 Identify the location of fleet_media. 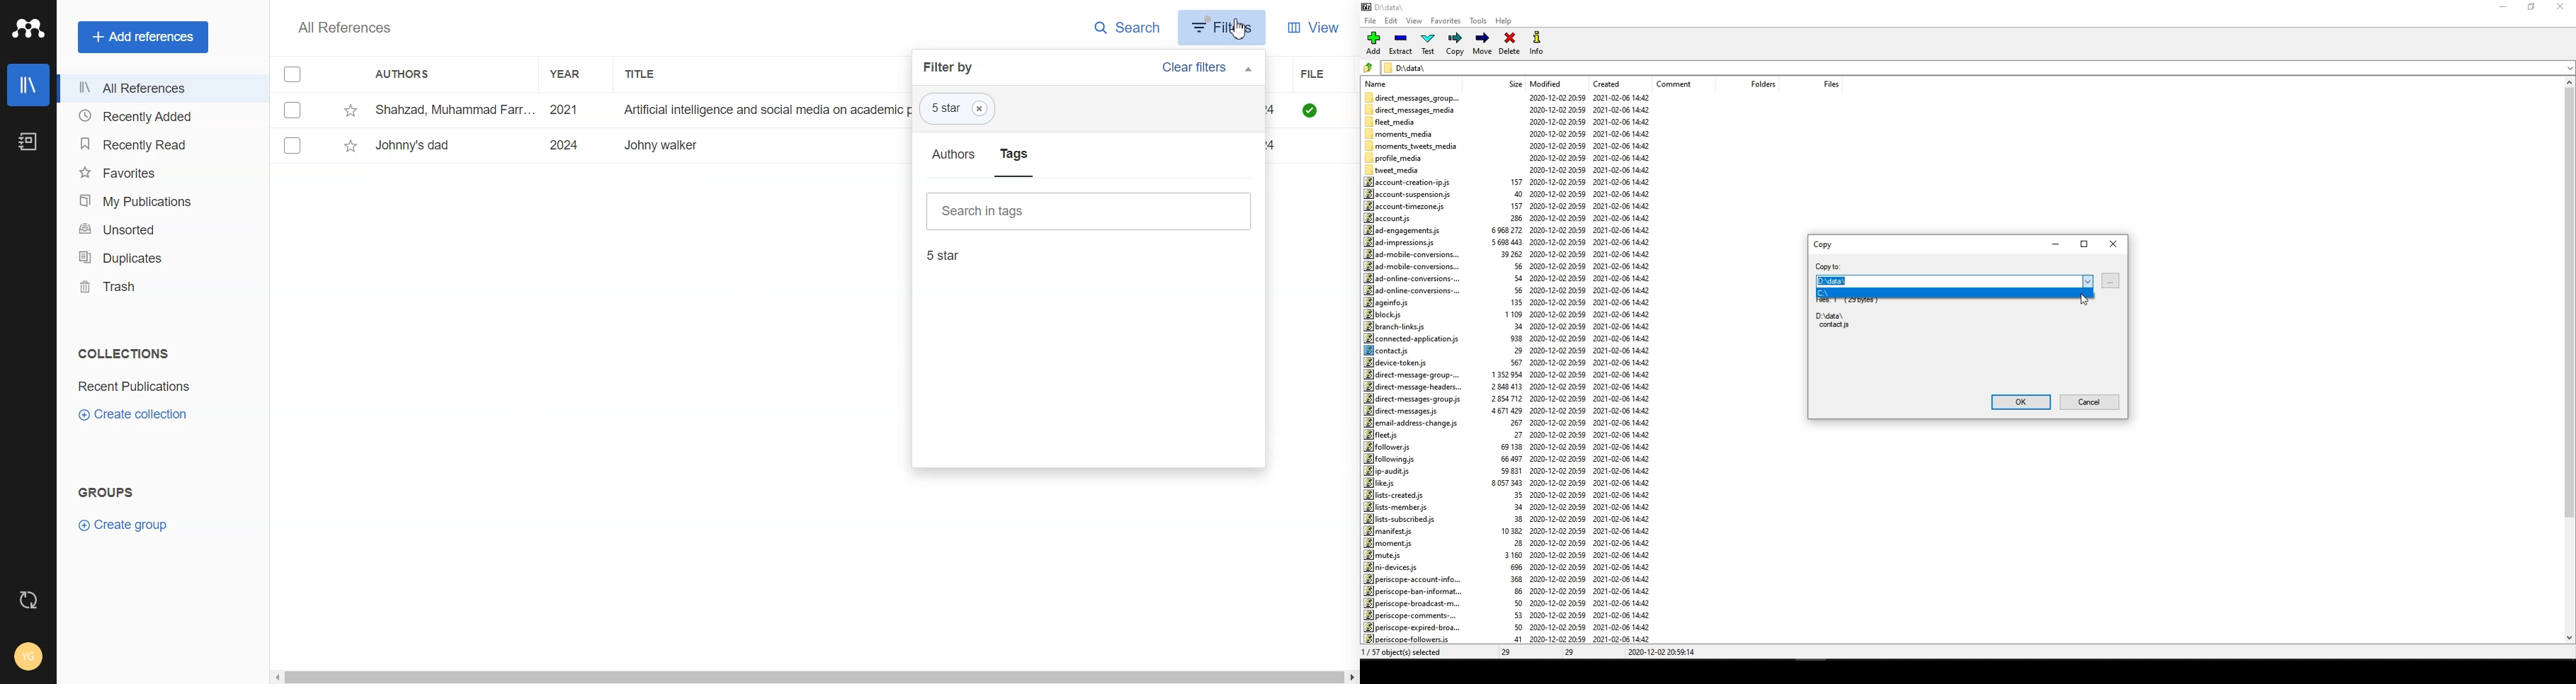
(1392, 121).